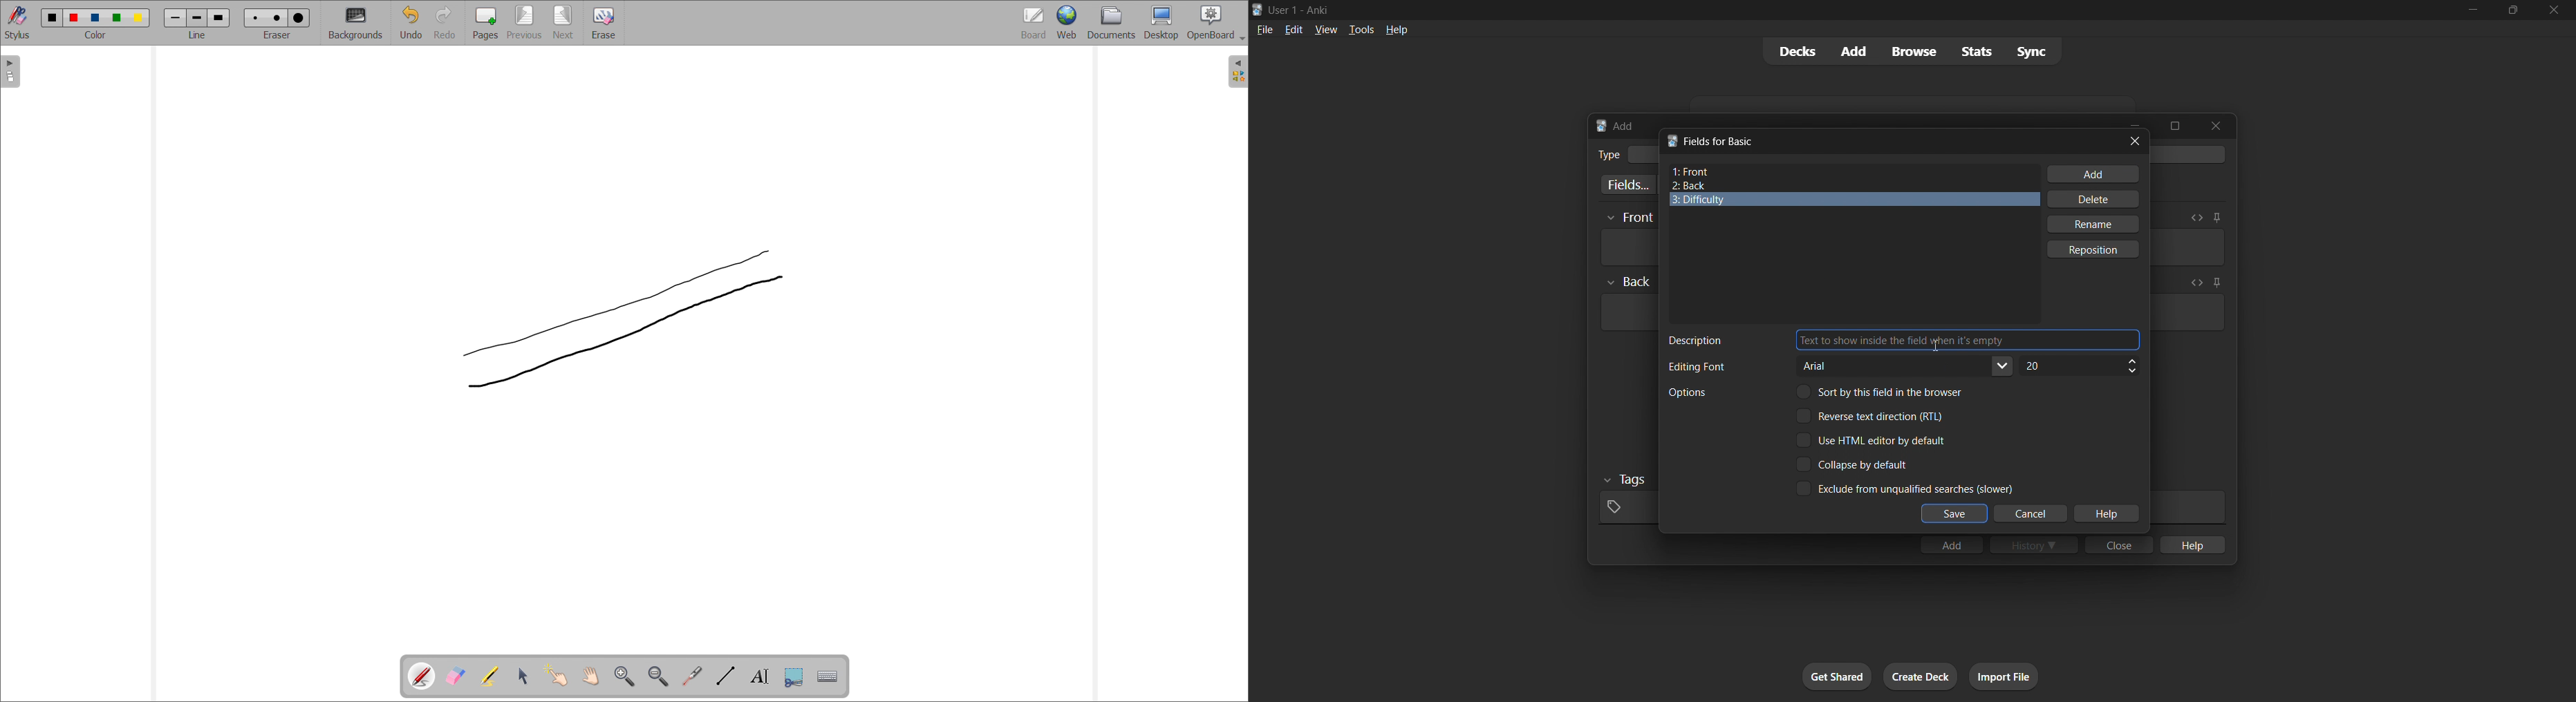 The width and height of the screenshot is (2576, 728). Describe the element at coordinates (2135, 141) in the screenshot. I see `close` at that location.